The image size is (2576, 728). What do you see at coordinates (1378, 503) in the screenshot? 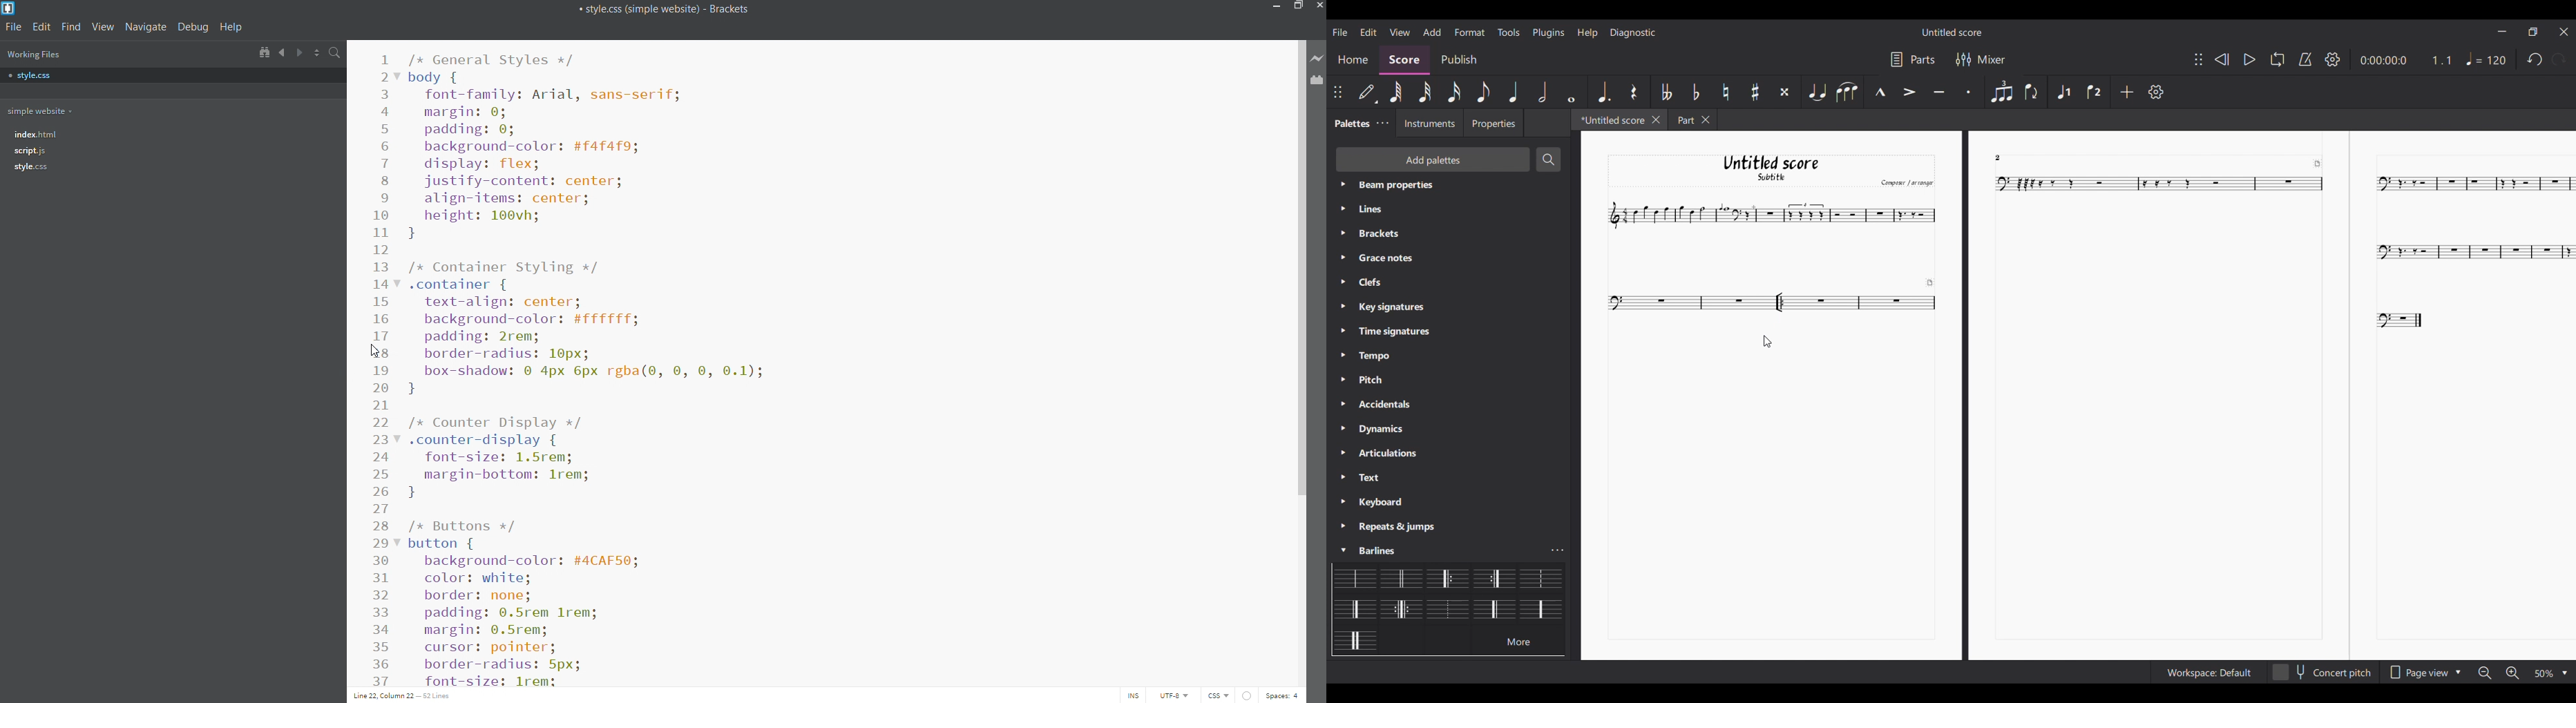
I see `Palette settings` at bounding box center [1378, 503].